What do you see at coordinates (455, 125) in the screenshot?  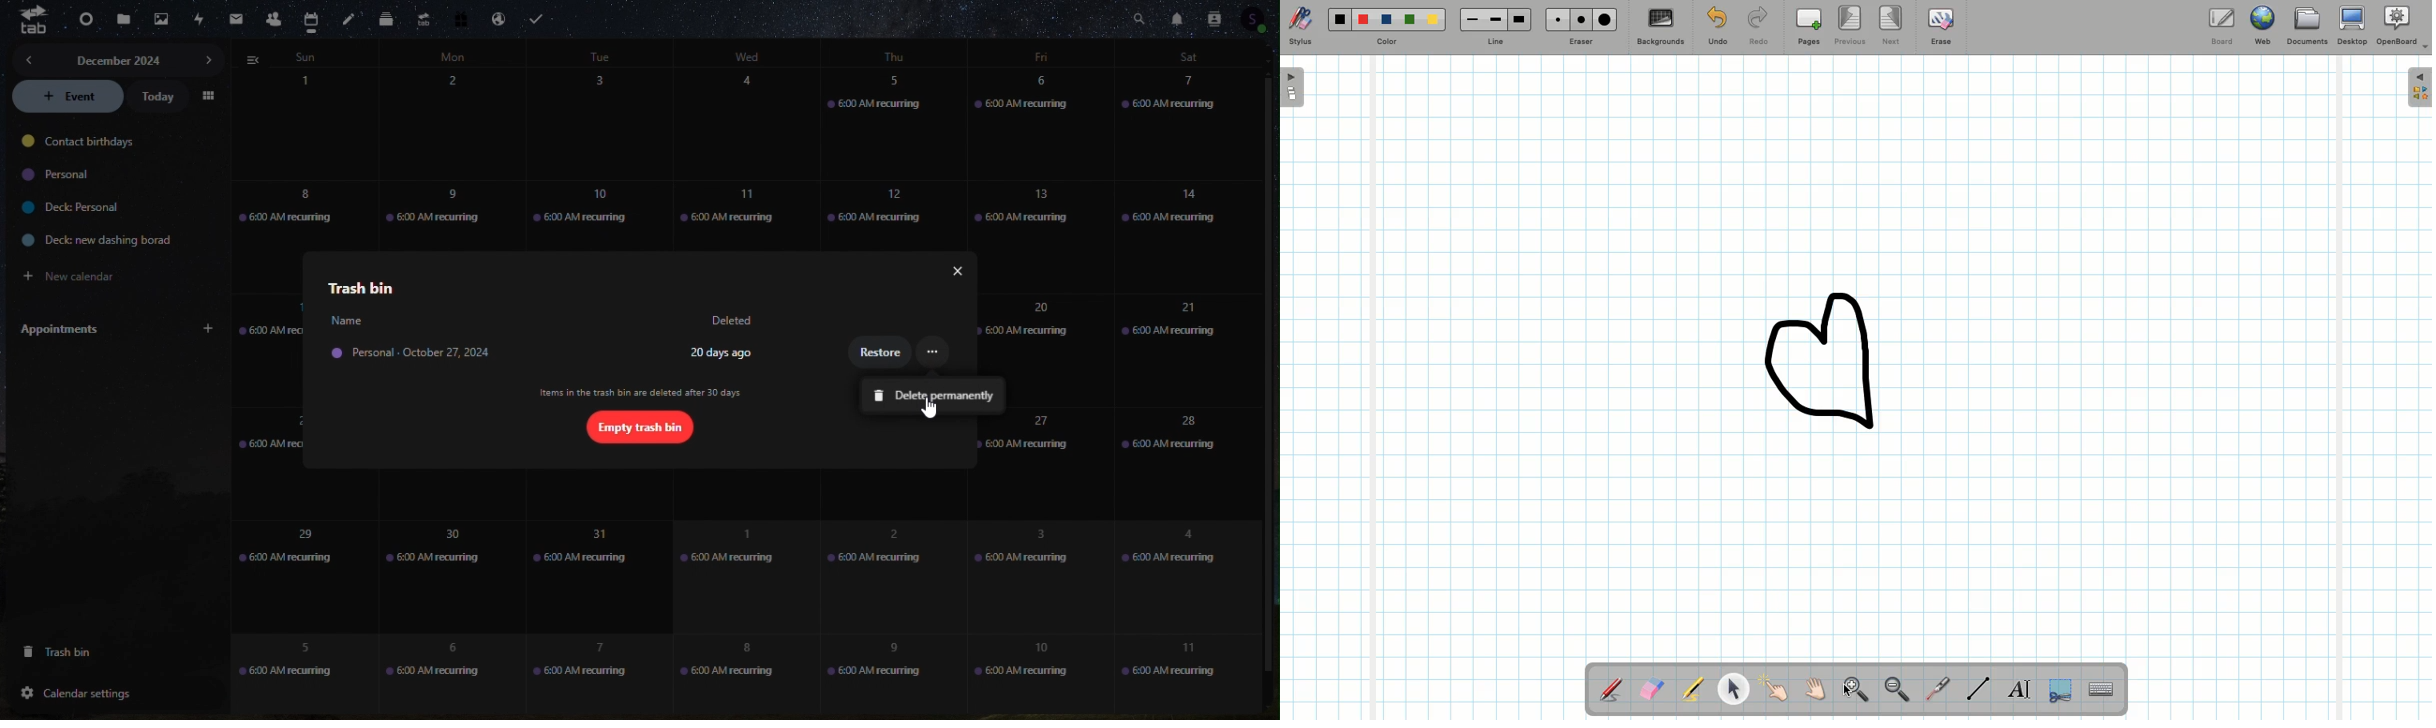 I see `2` at bounding box center [455, 125].